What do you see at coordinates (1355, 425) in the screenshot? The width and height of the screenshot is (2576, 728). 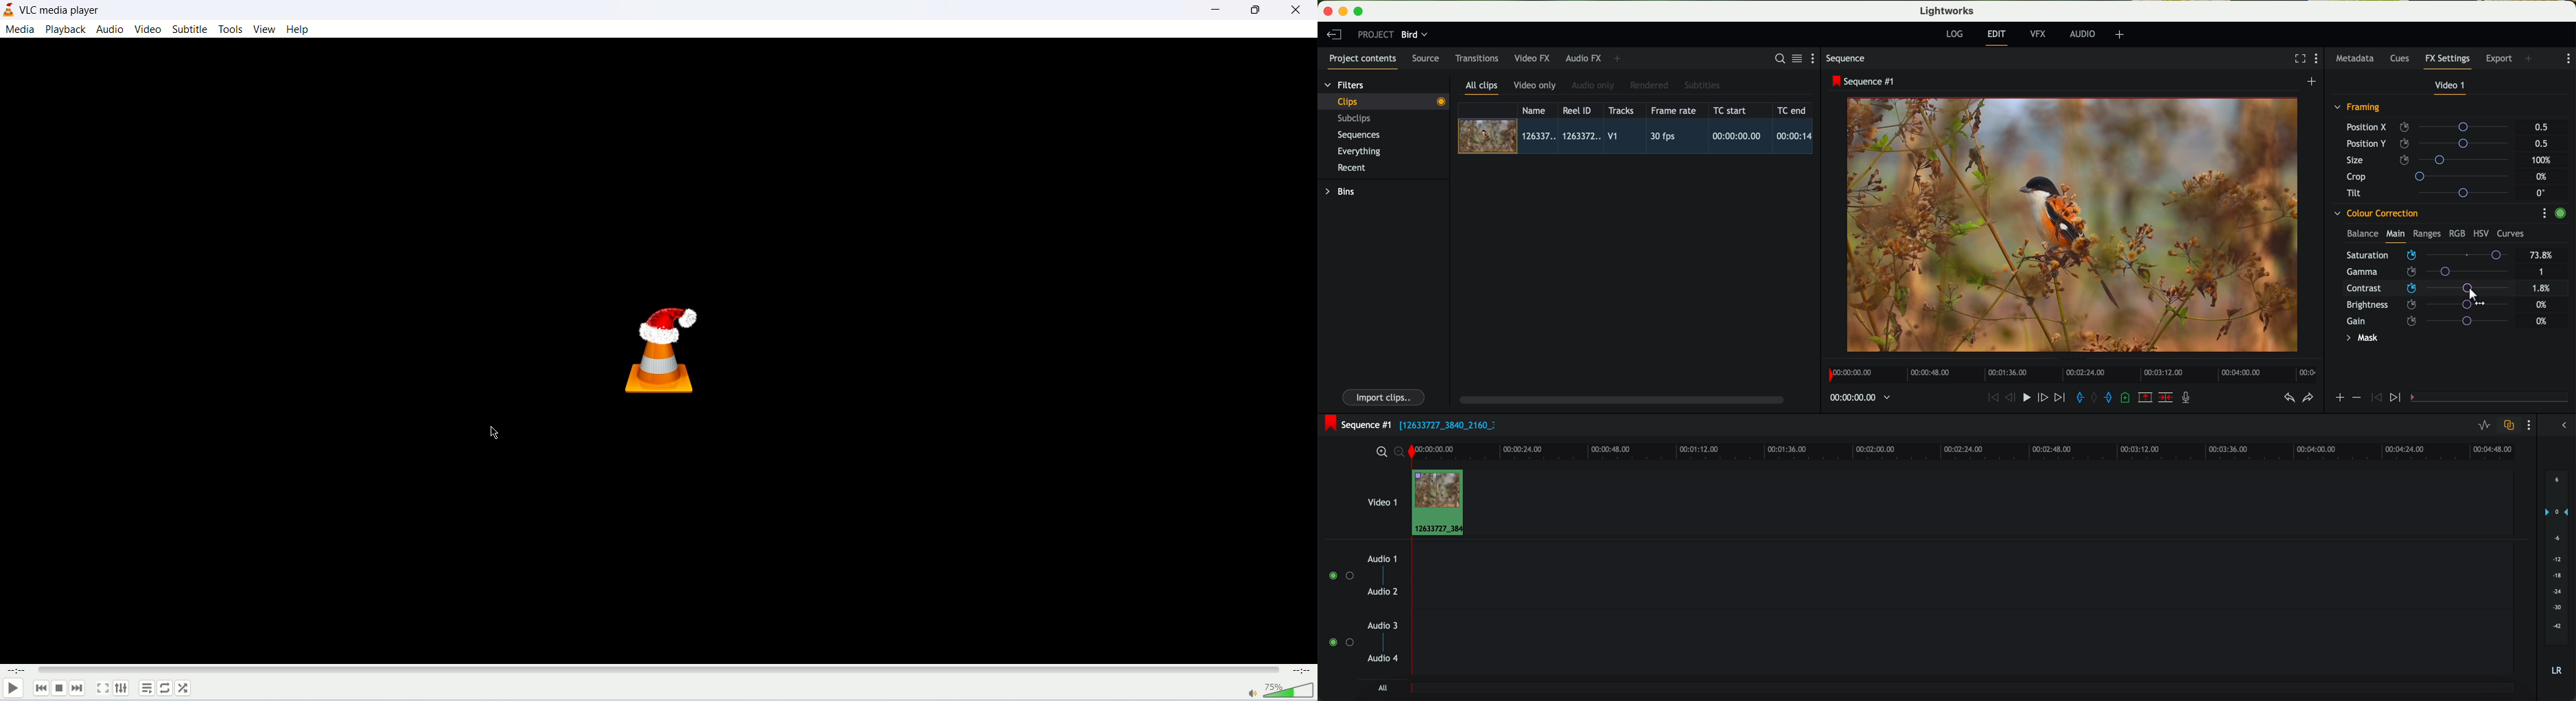 I see `sequence #1` at bounding box center [1355, 425].